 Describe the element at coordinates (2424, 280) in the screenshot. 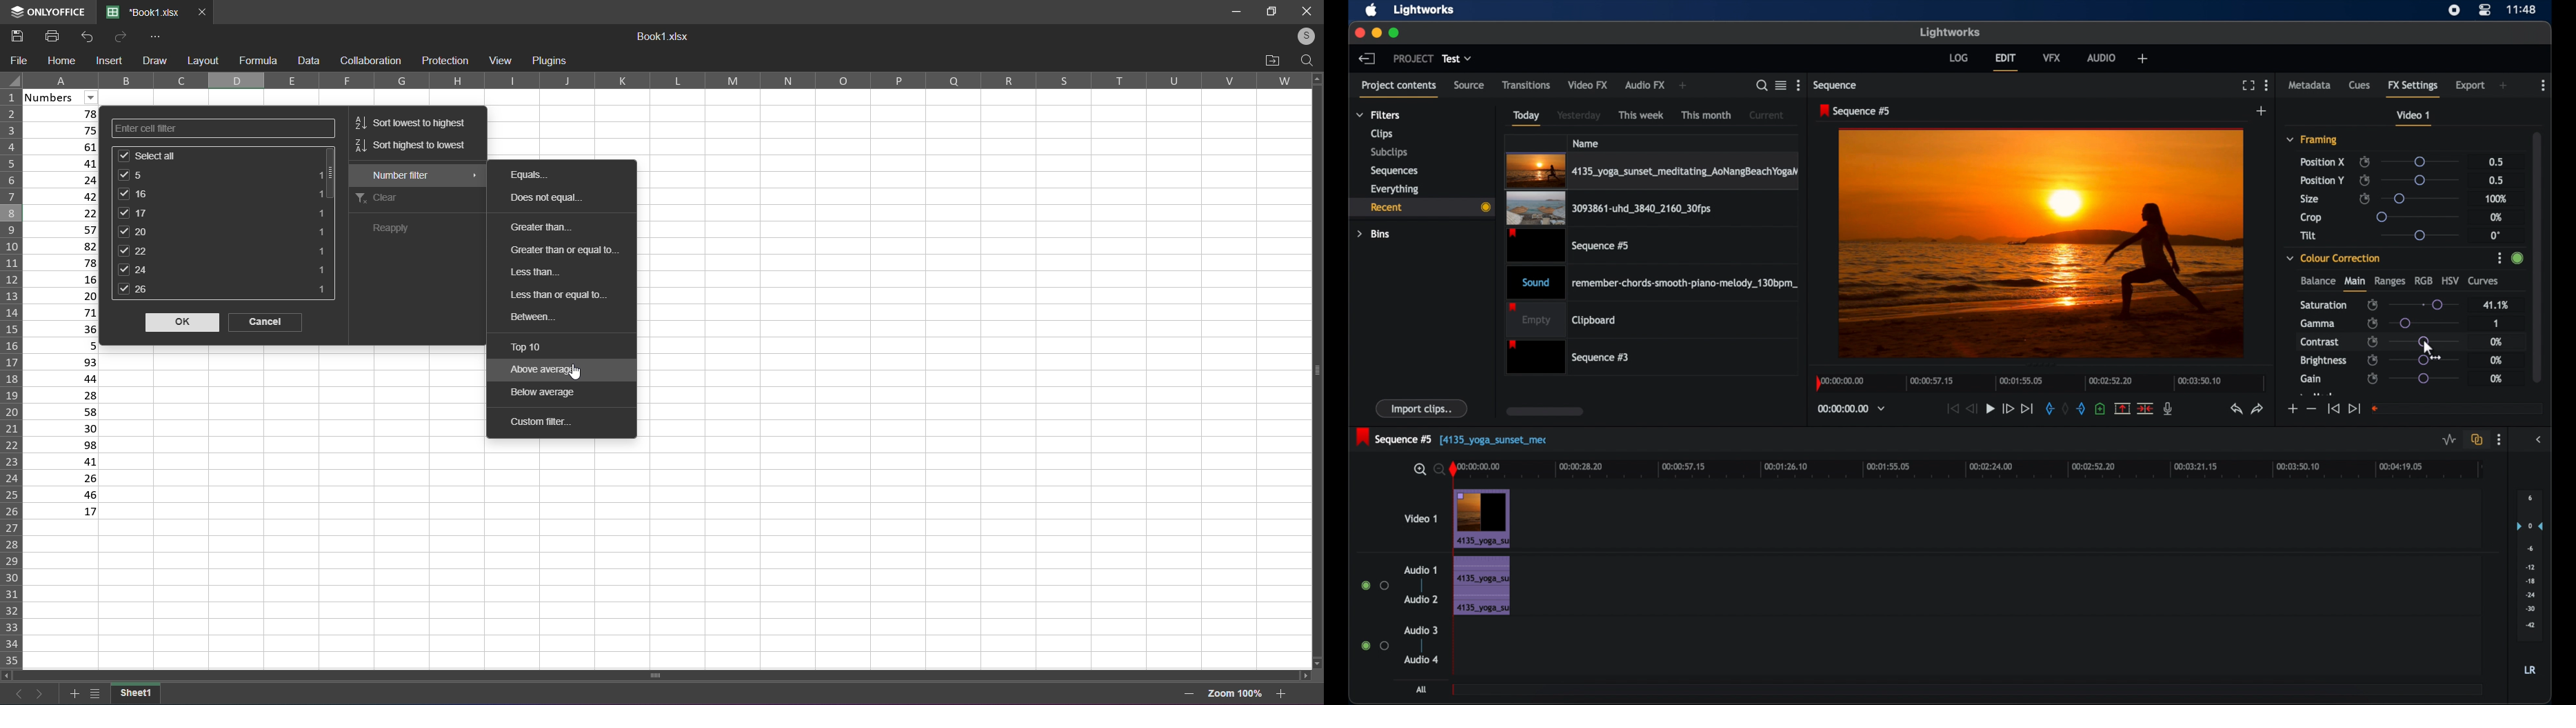

I see `rgb` at that location.